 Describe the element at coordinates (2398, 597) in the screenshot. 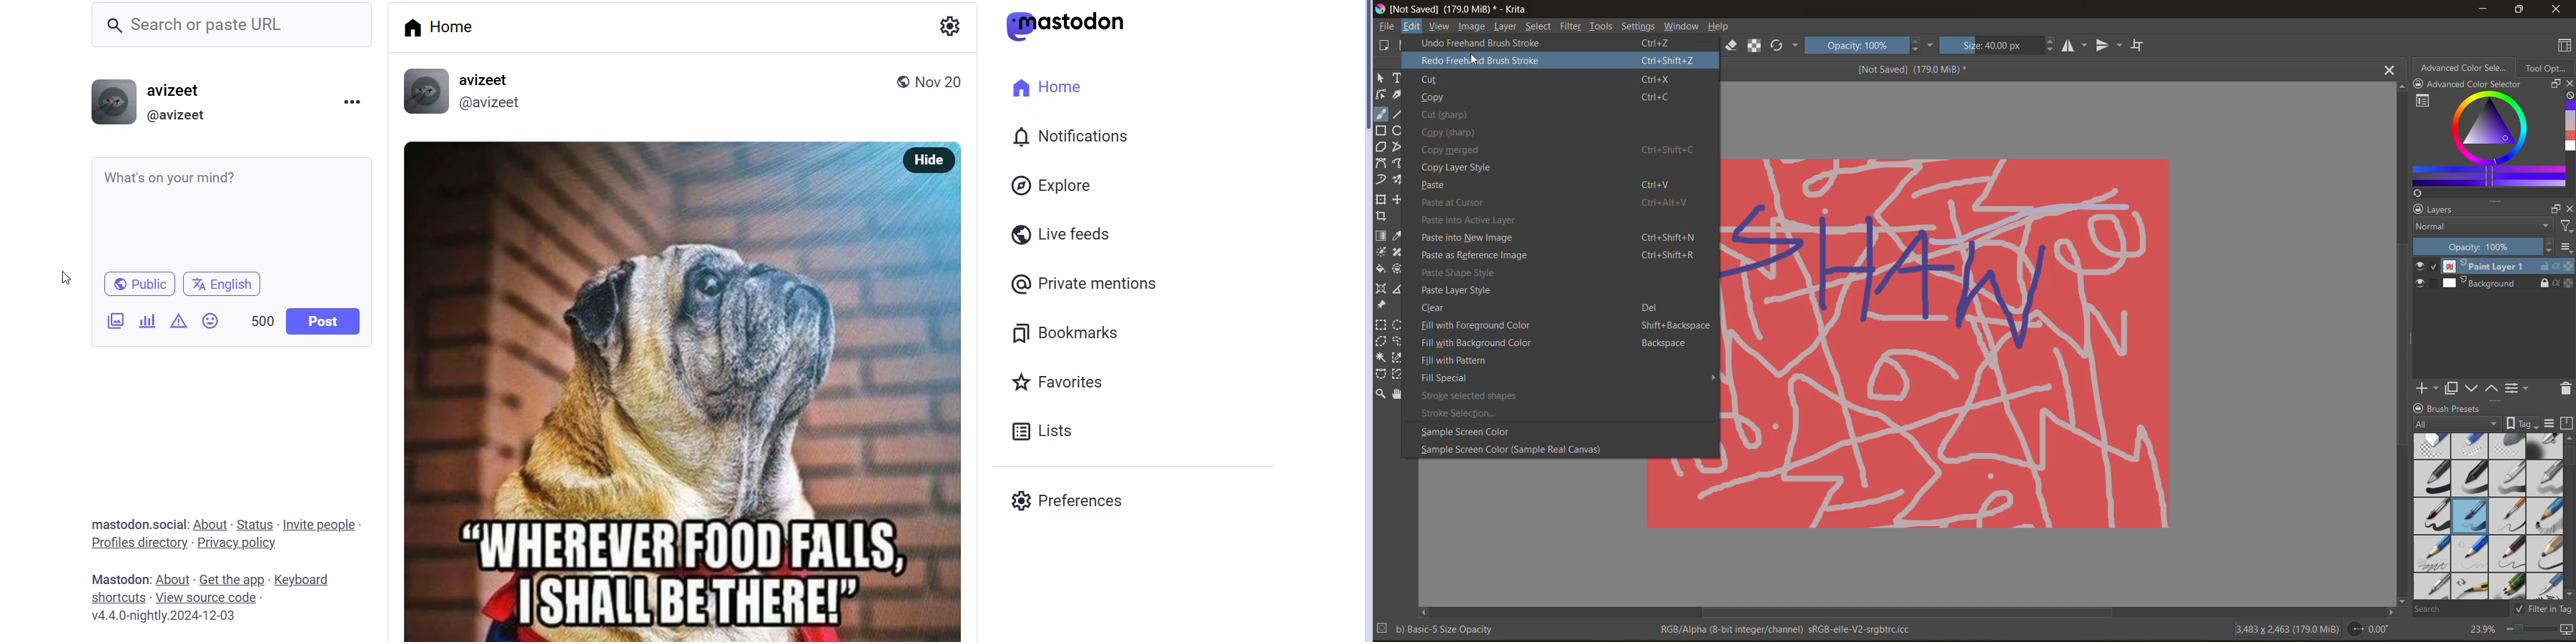

I see `scroll down` at that location.